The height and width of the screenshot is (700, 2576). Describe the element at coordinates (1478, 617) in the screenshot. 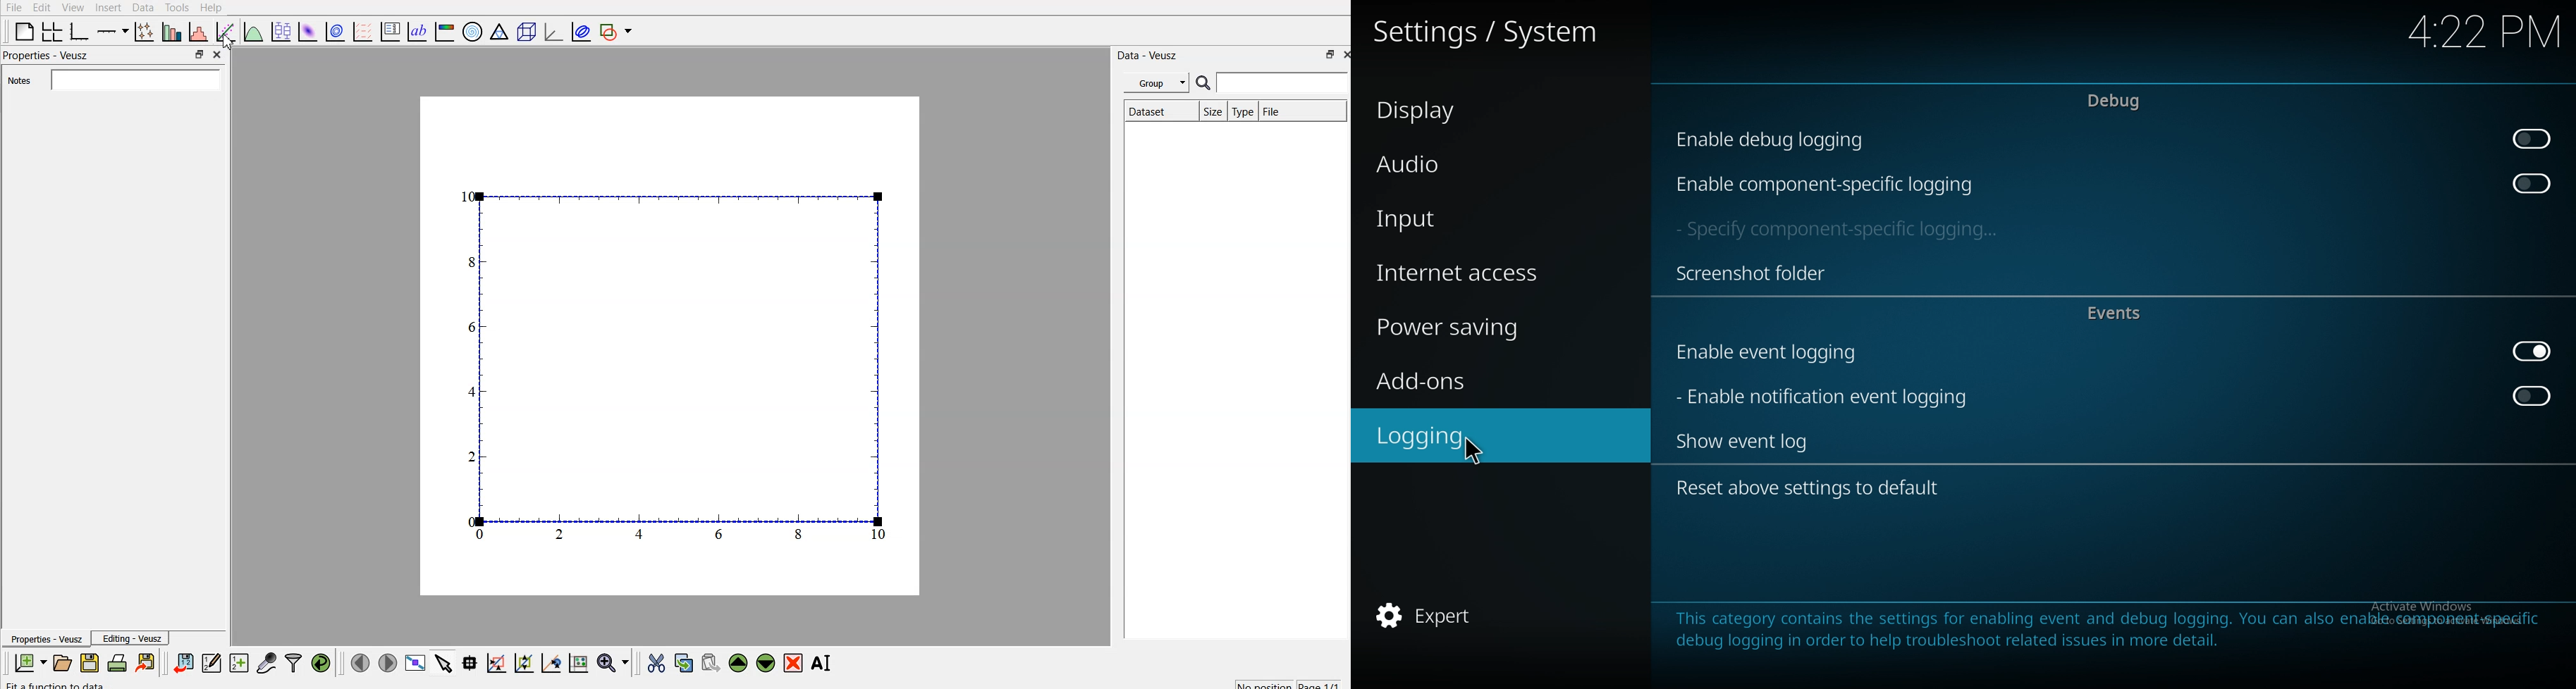

I see `expert` at that location.